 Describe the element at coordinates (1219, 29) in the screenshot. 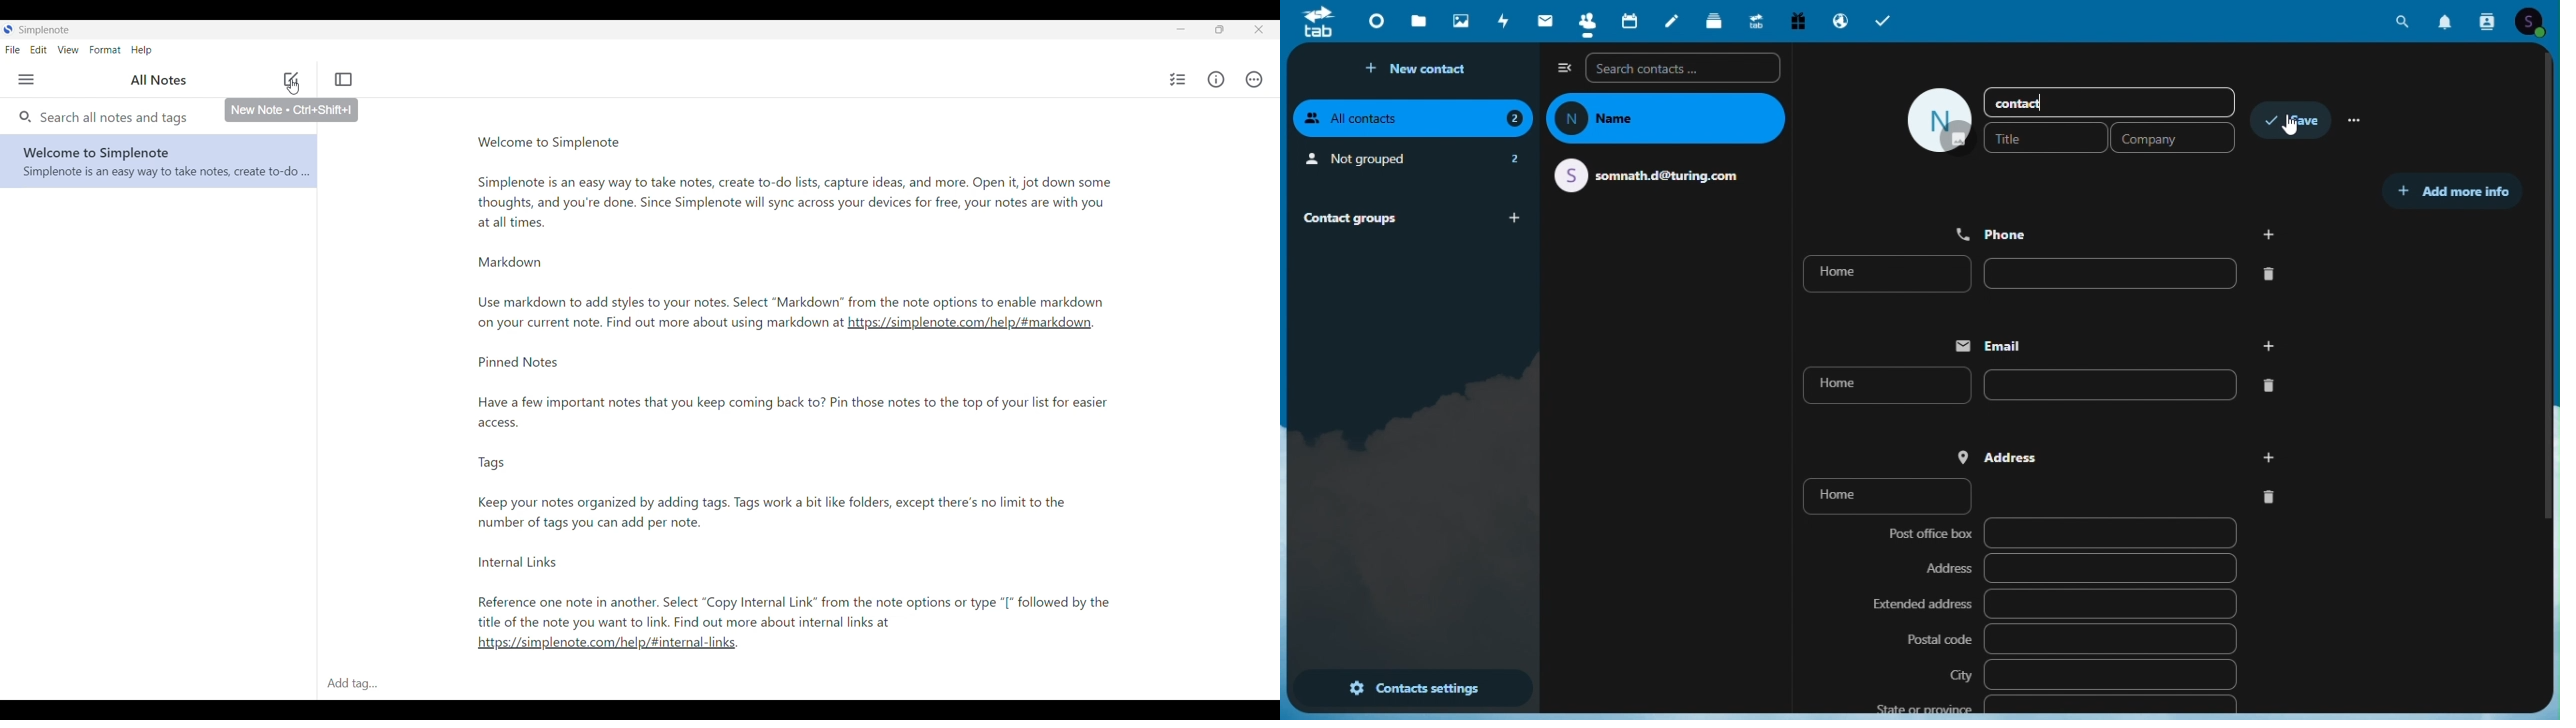

I see `Resize` at that location.